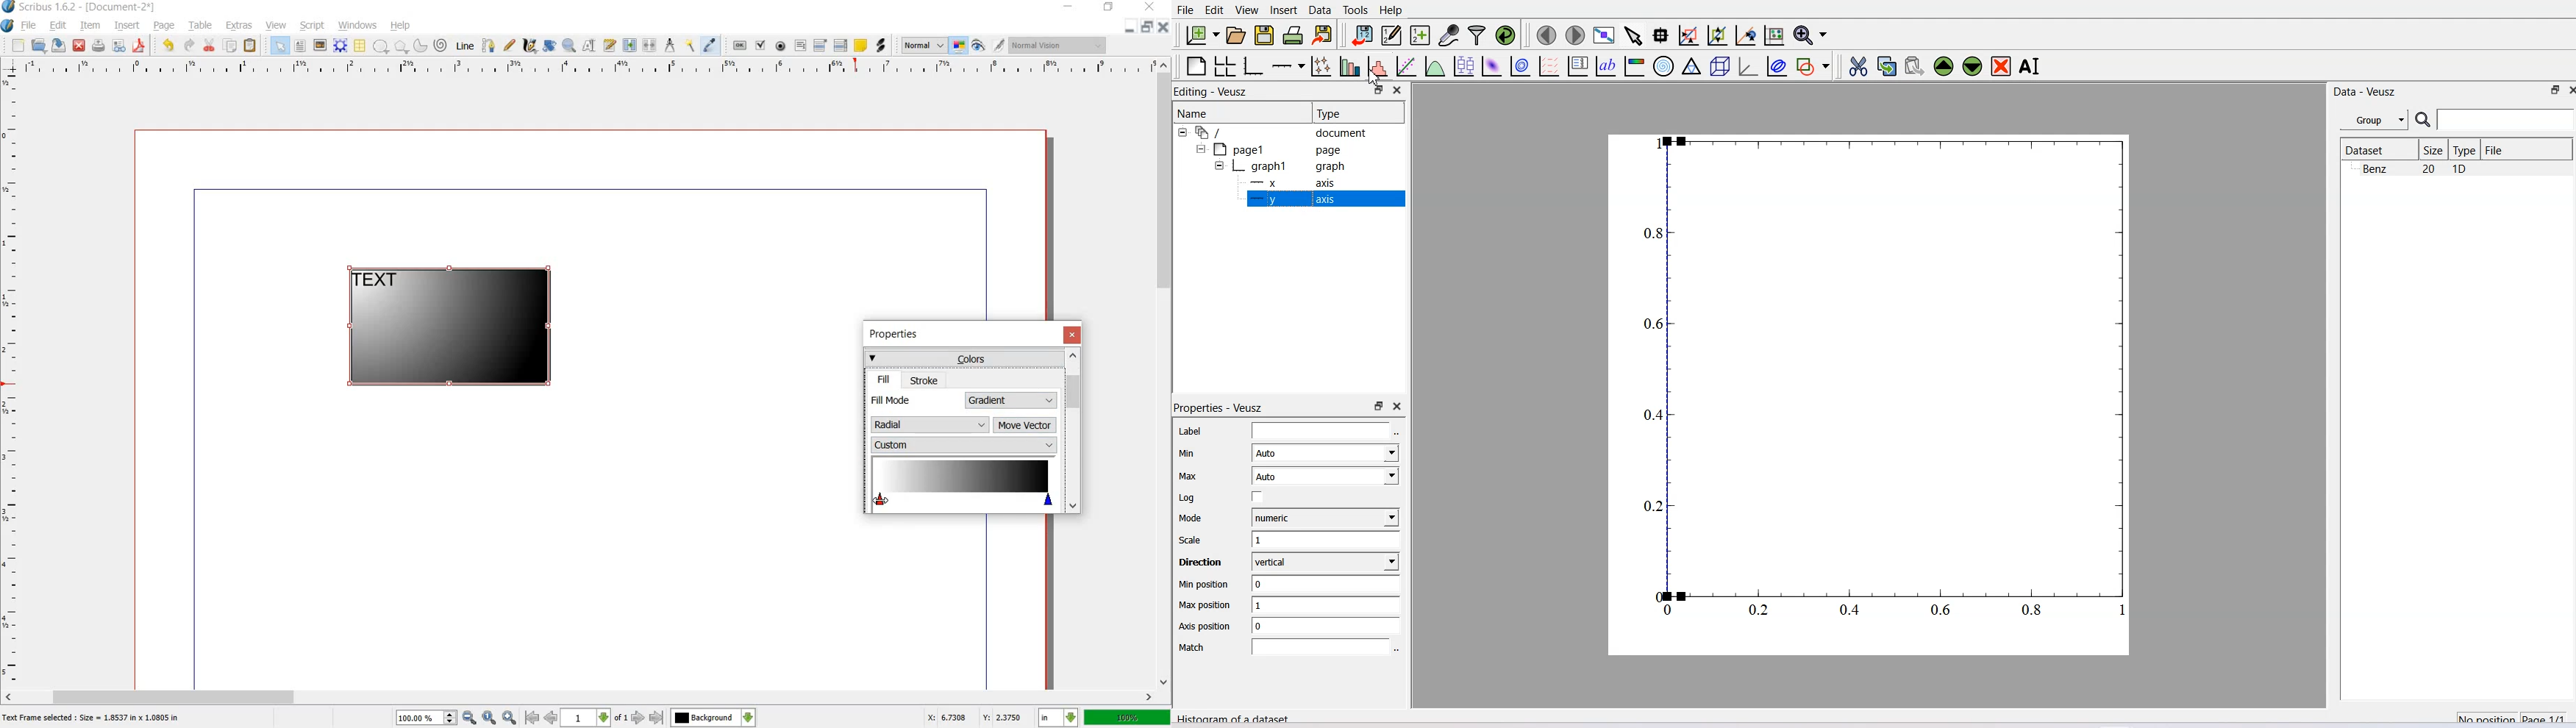 The height and width of the screenshot is (728, 2576). I want to click on Base Graph, so click(1254, 66).